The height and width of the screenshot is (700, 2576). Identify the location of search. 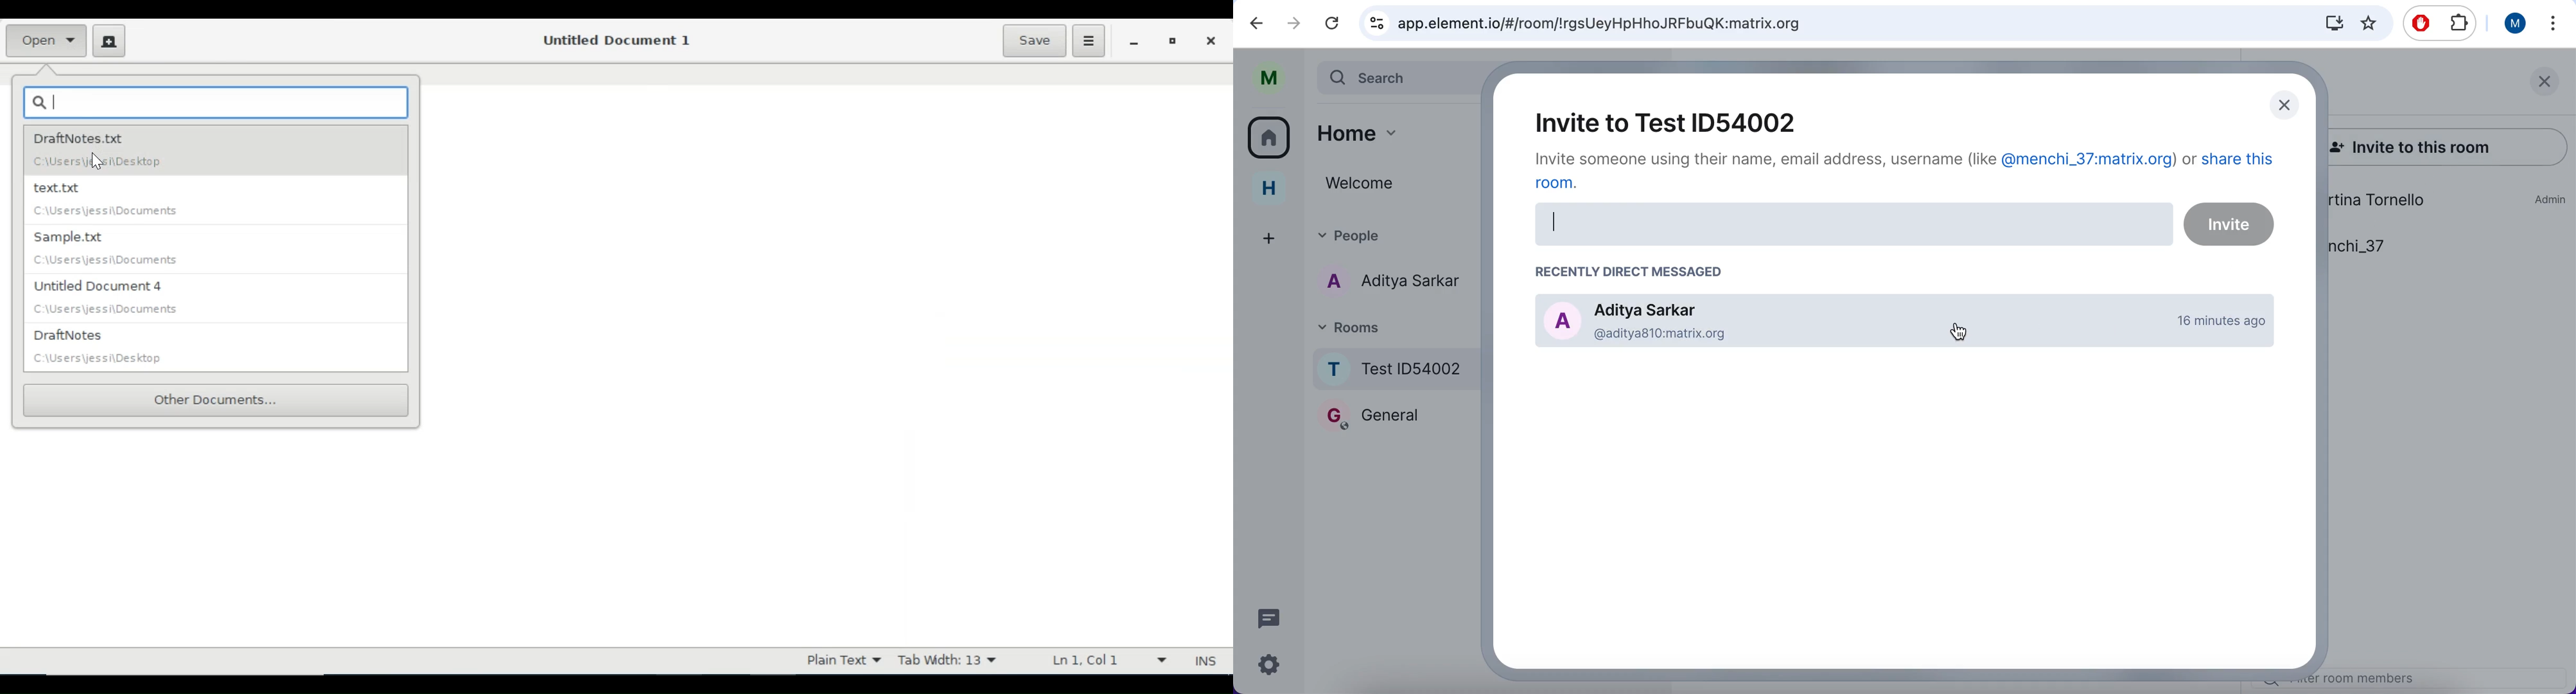
(1396, 81).